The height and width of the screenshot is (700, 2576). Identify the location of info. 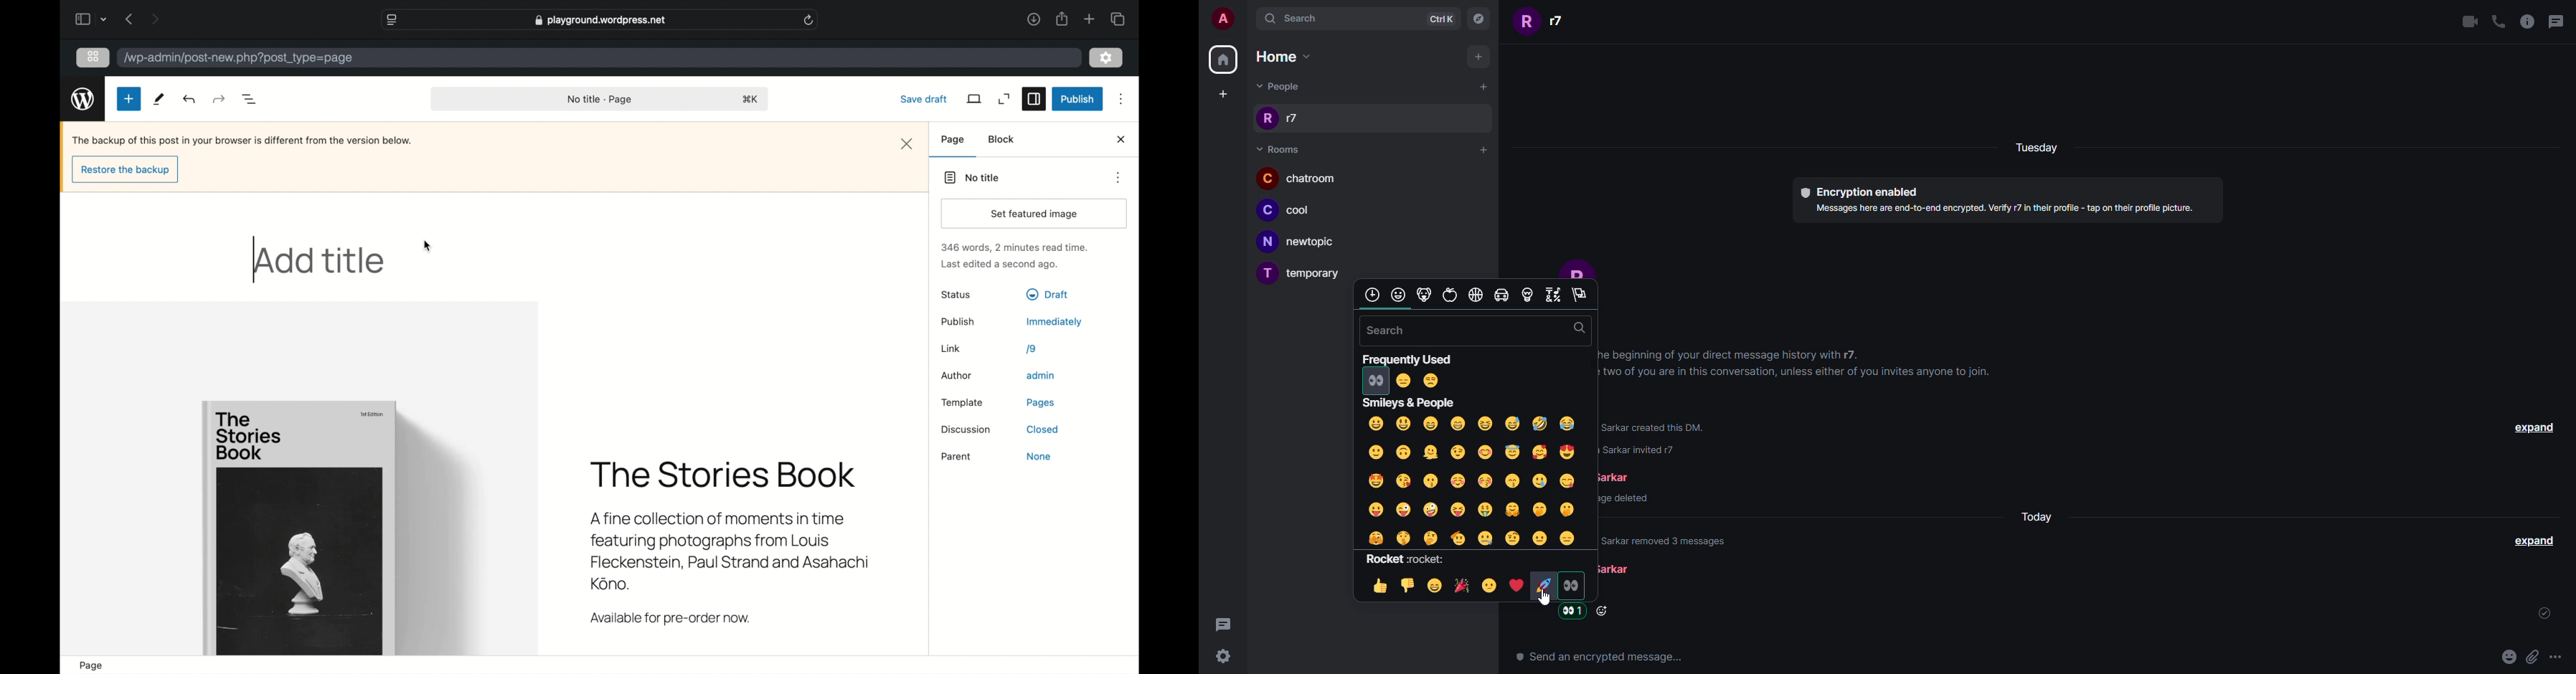
(1673, 539).